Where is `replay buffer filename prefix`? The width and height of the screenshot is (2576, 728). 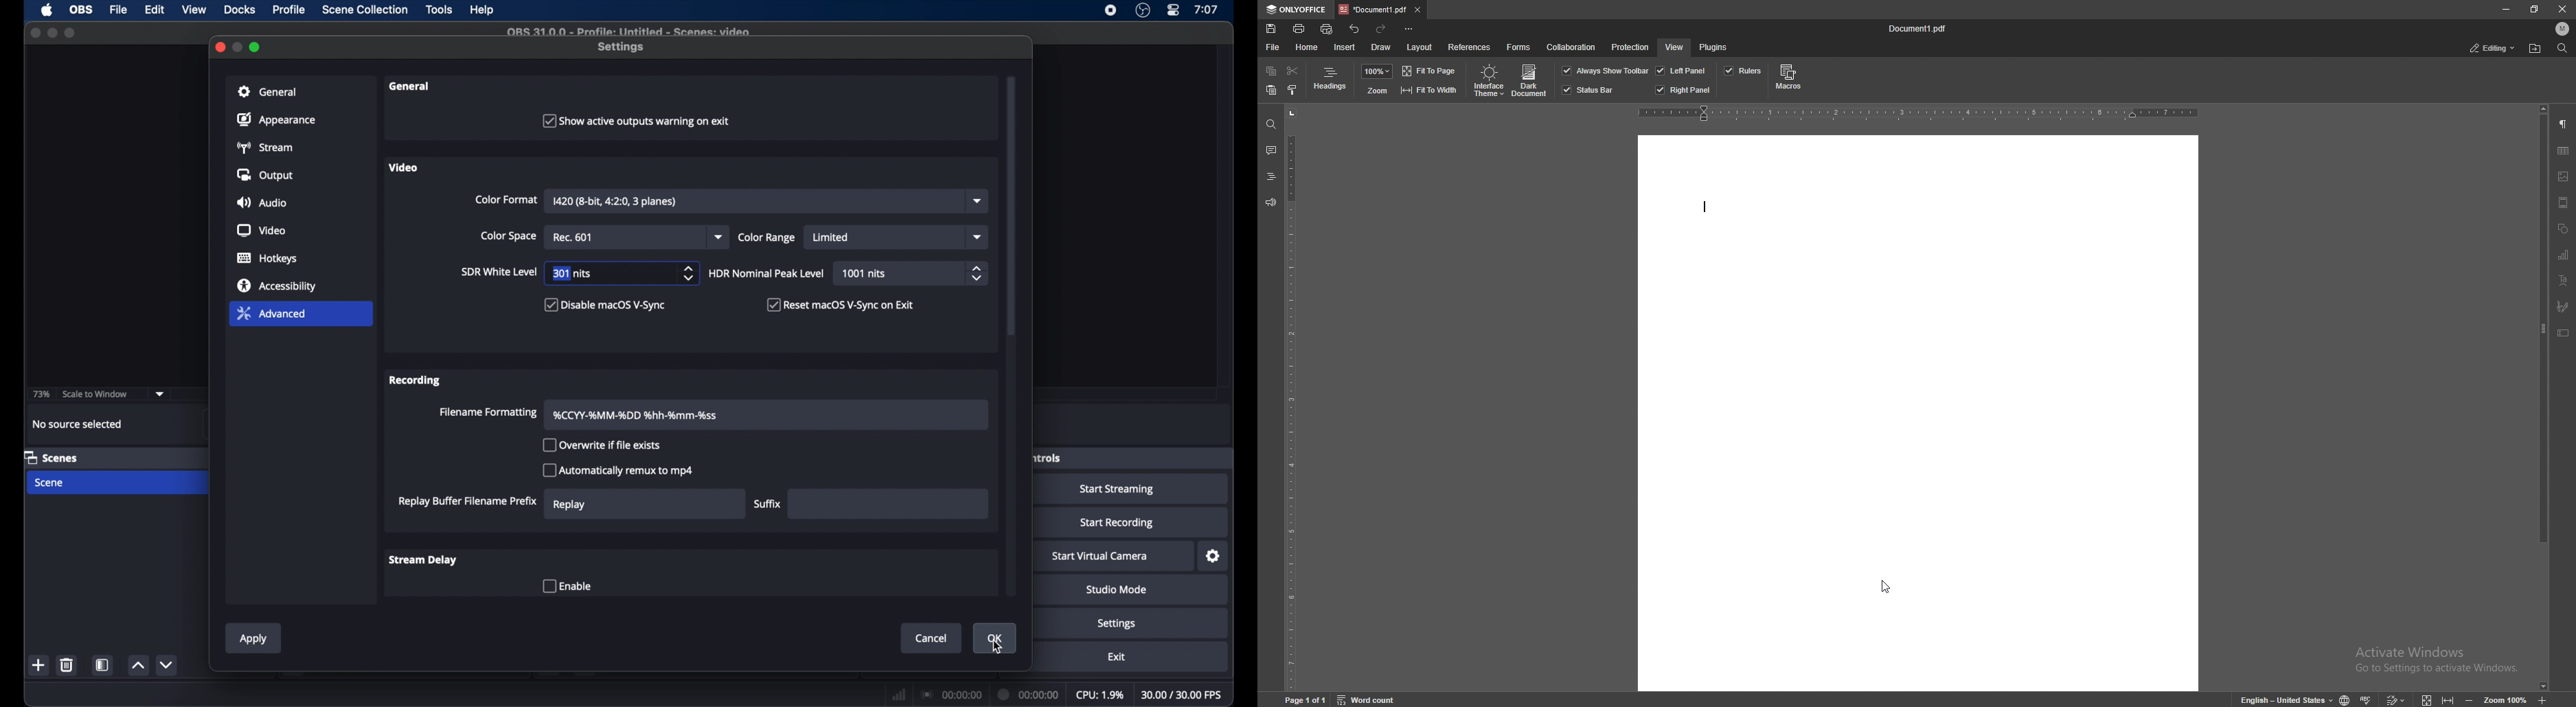
replay buffer filename prefix is located at coordinates (467, 502).